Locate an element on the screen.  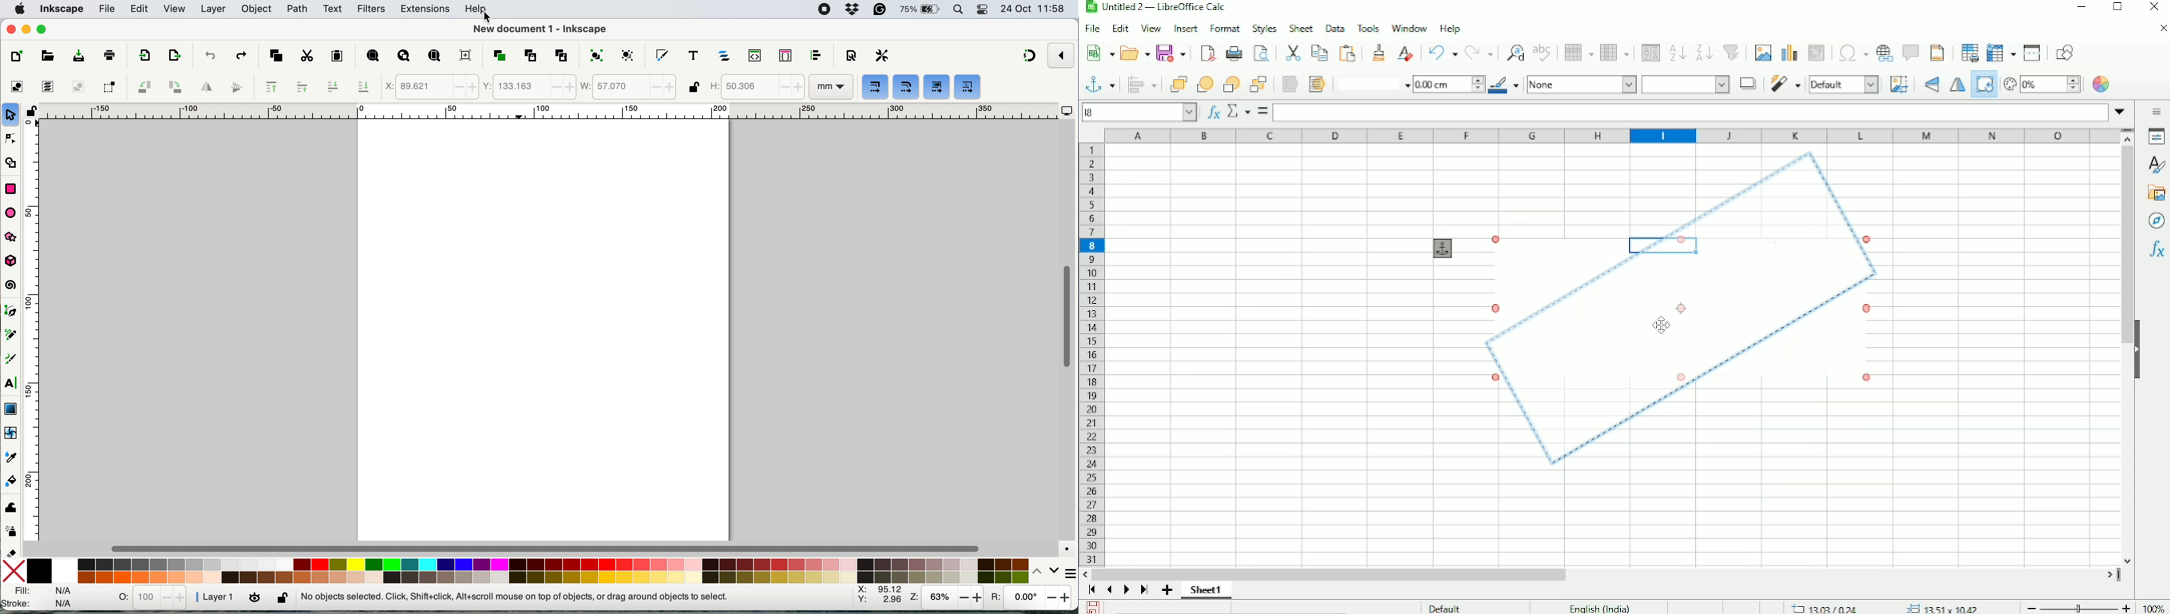
View is located at coordinates (1150, 28).